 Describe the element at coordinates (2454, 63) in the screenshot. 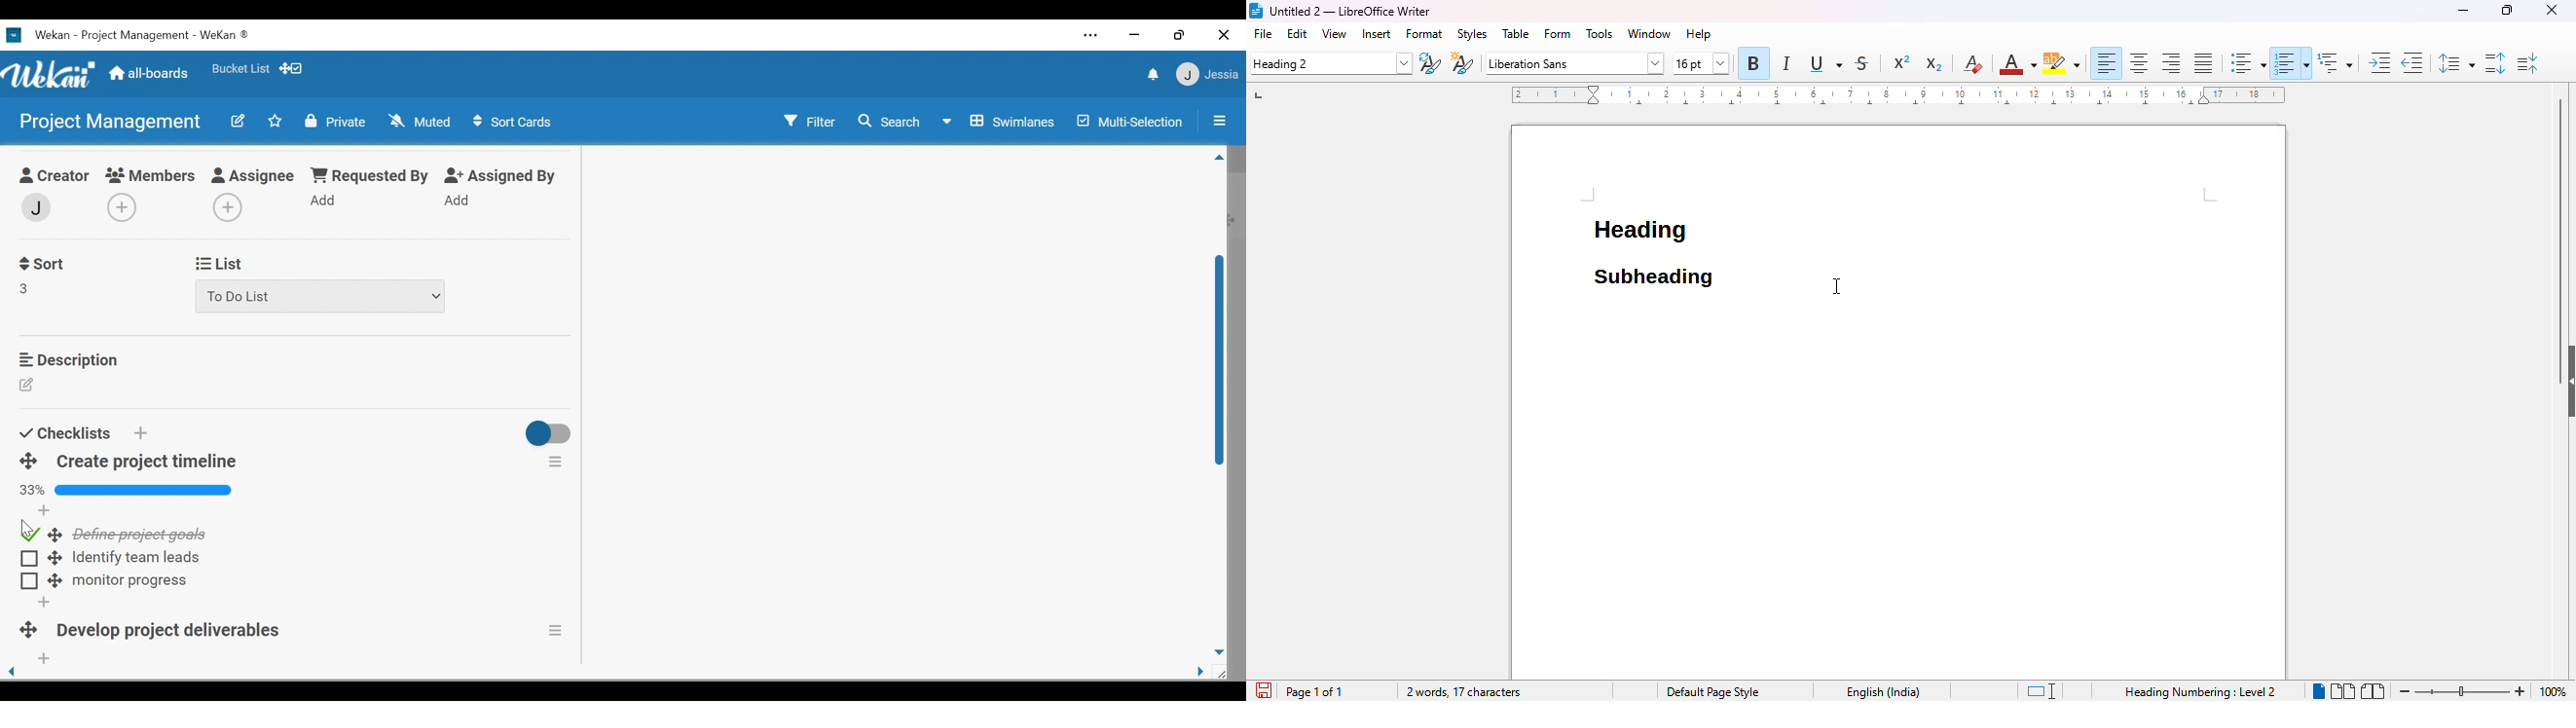

I see `set line spacing` at that location.